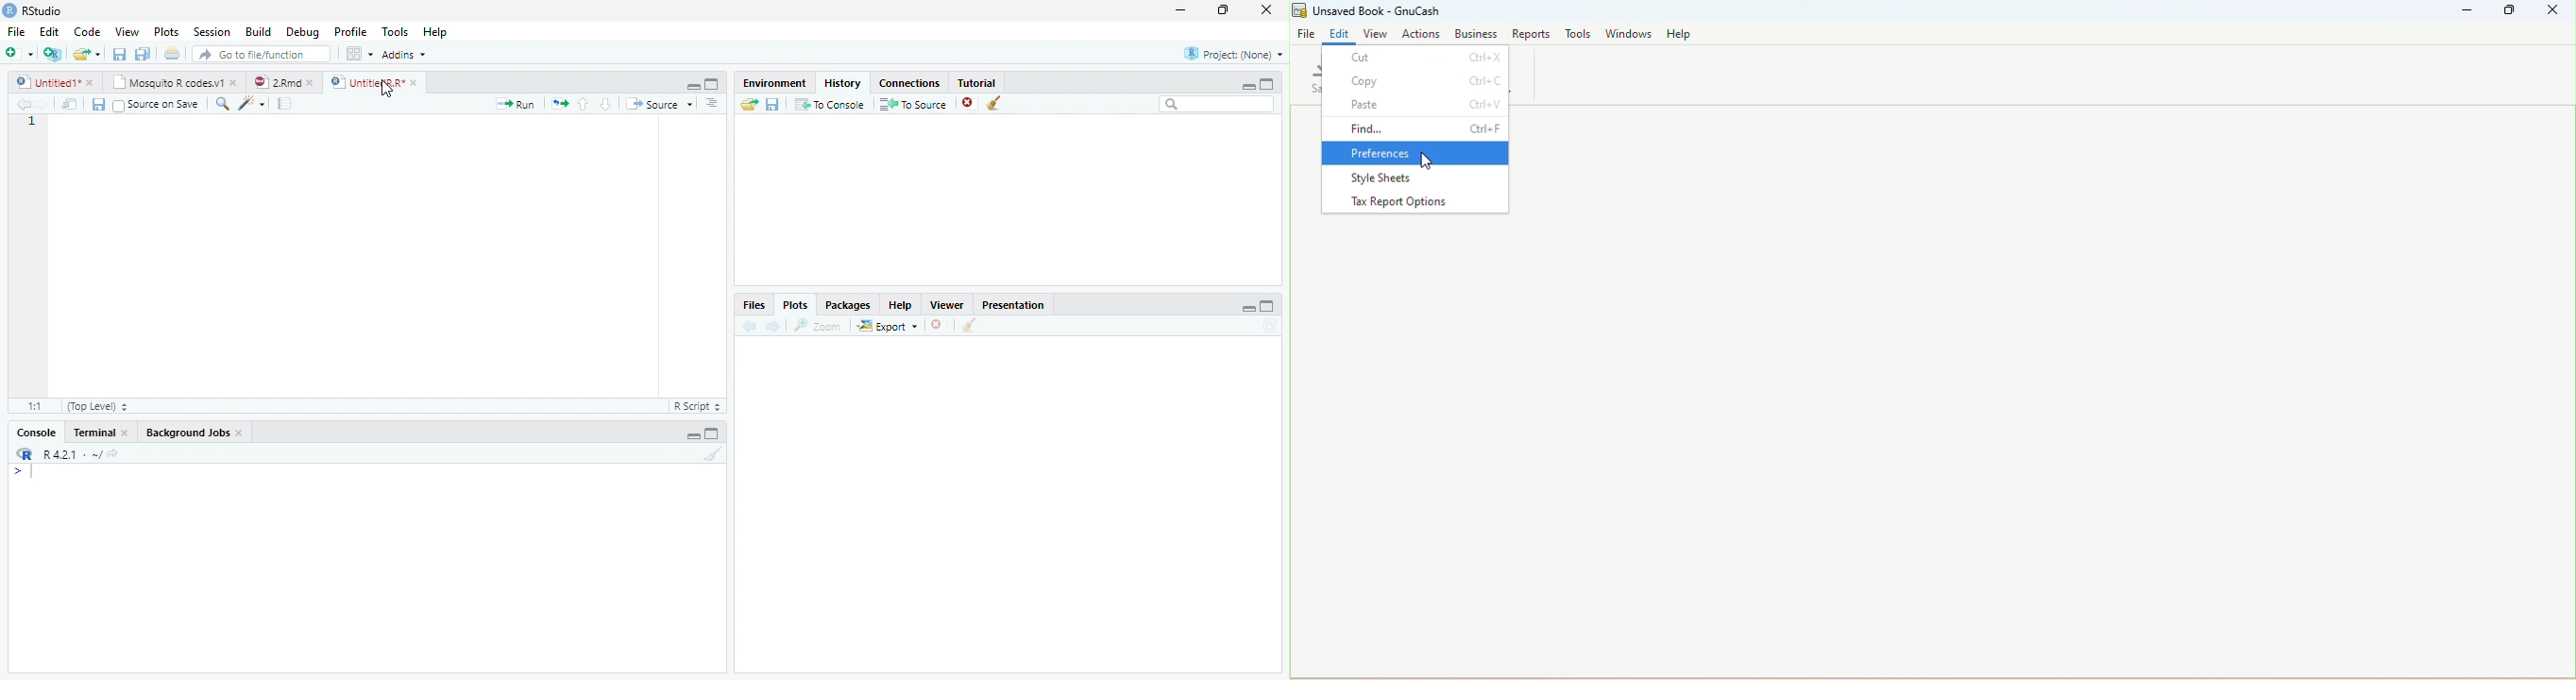 The image size is (2576, 700). What do you see at coordinates (234, 82) in the screenshot?
I see `close` at bounding box center [234, 82].